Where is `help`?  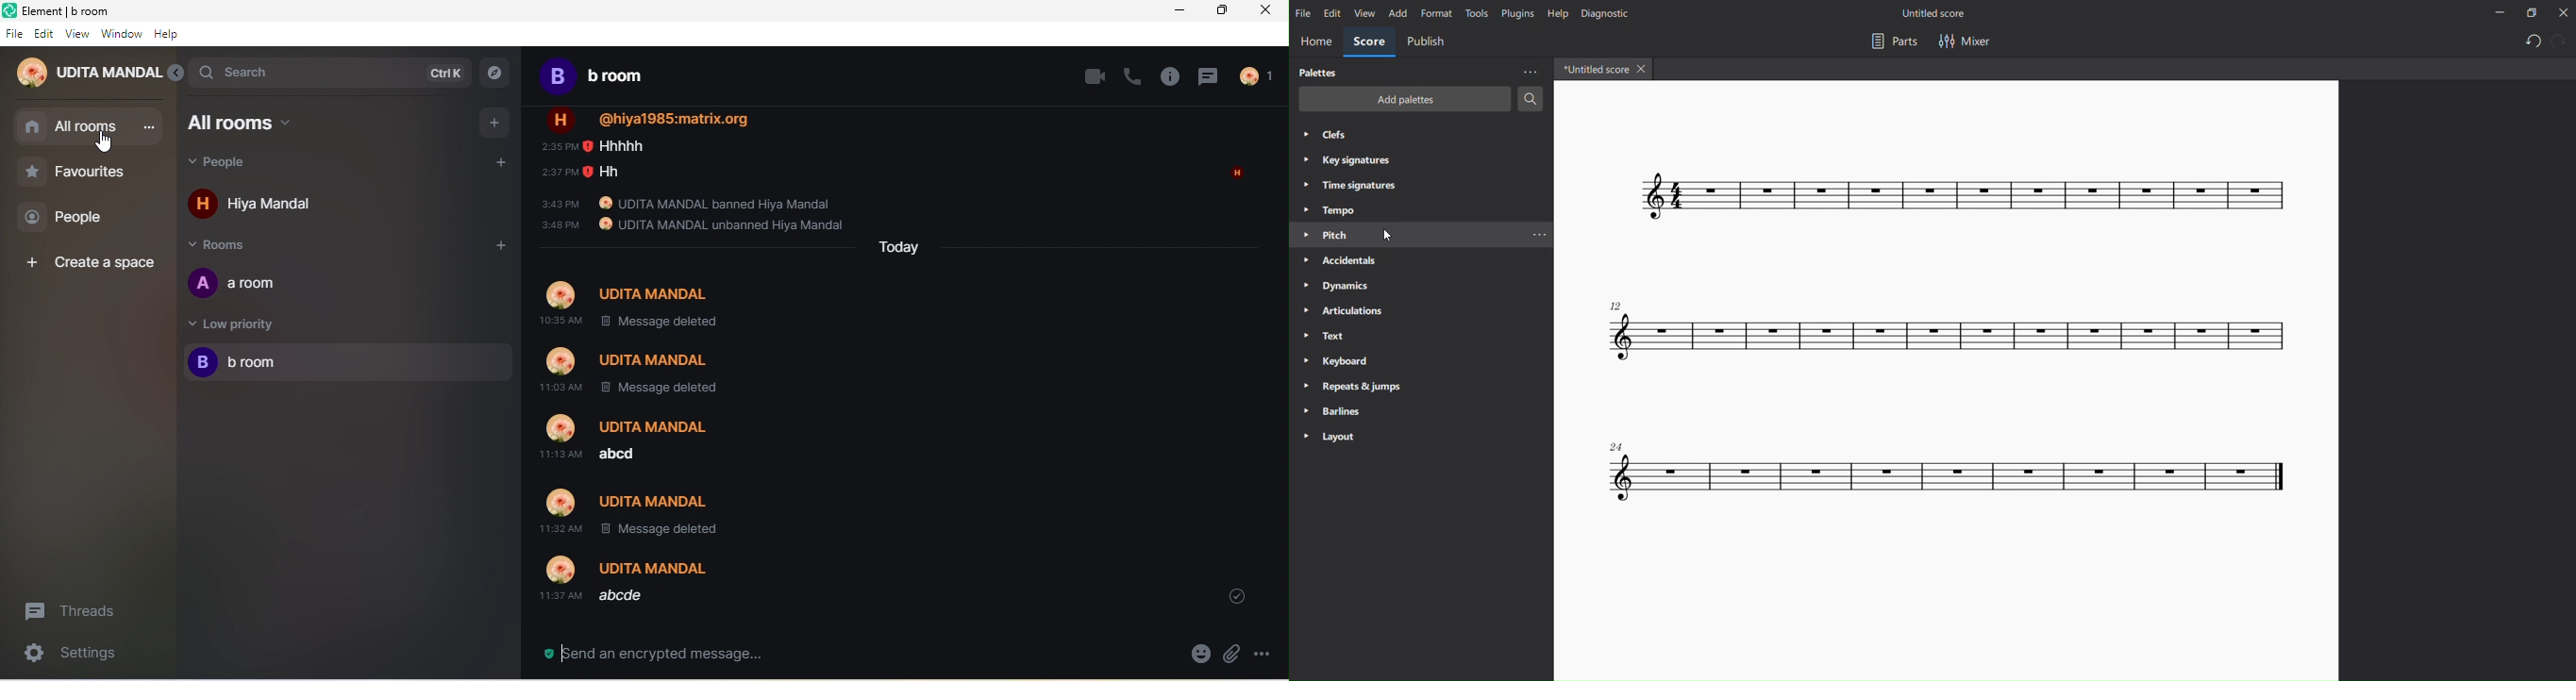 help is located at coordinates (174, 37).